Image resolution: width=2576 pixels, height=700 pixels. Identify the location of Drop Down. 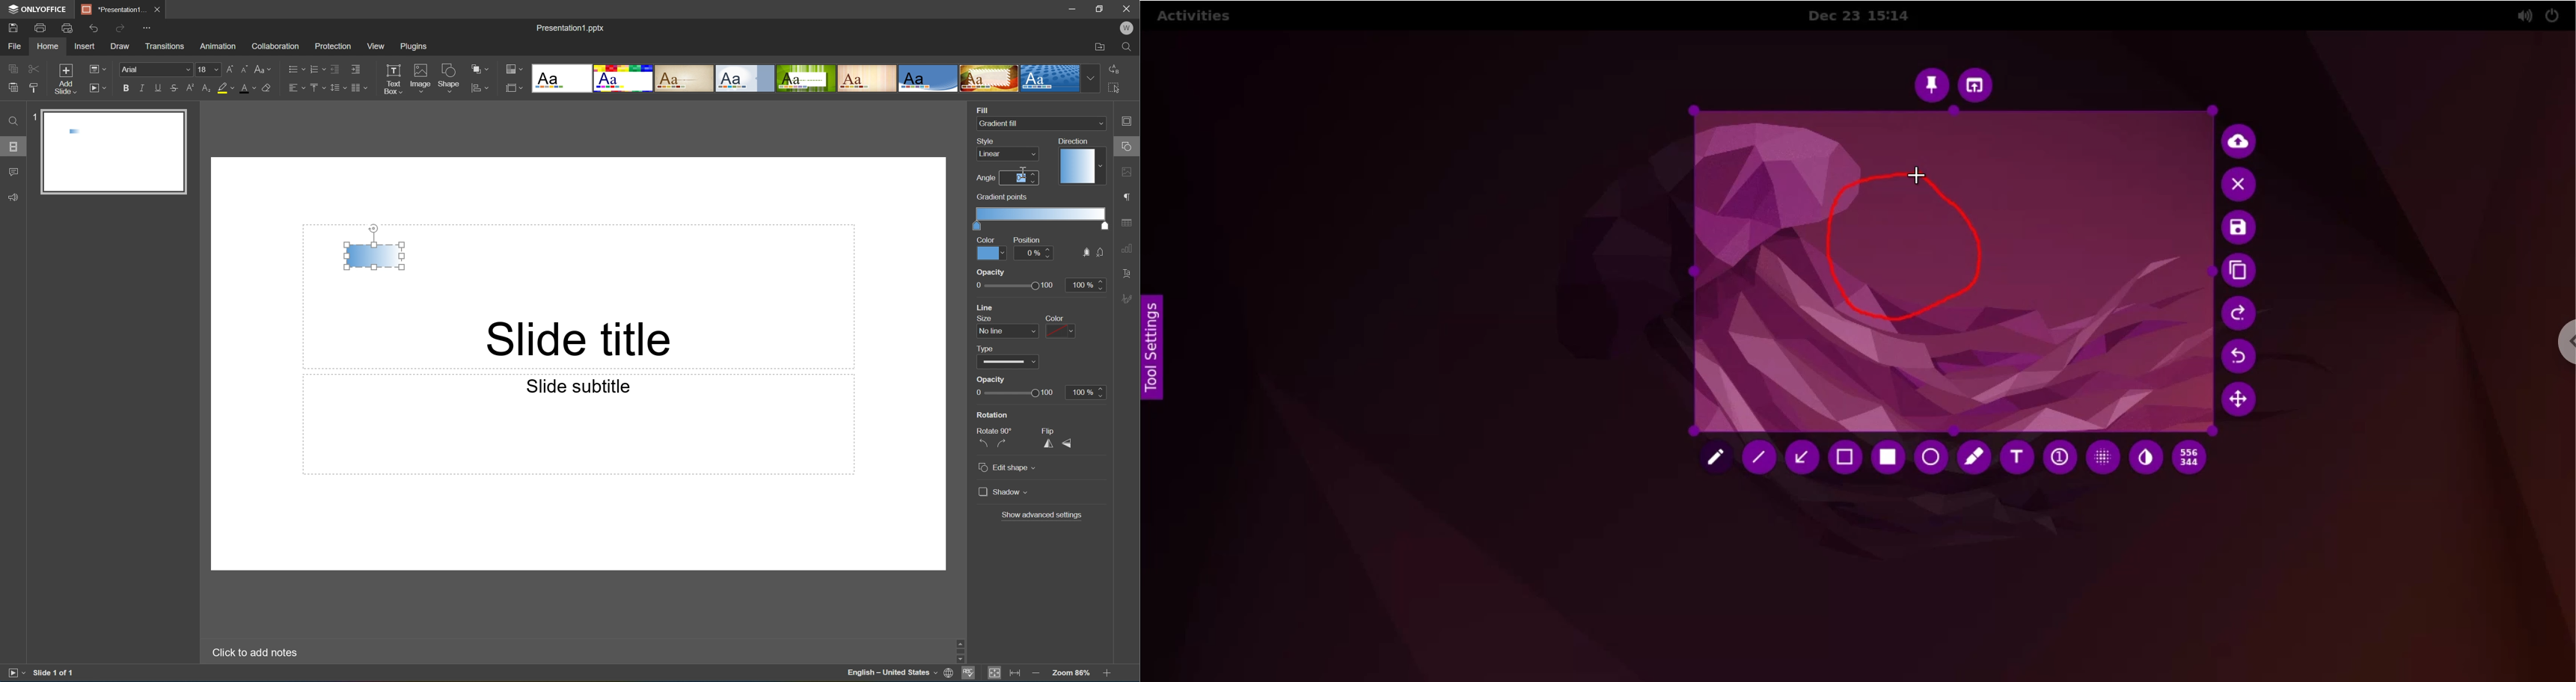
(1092, 78).